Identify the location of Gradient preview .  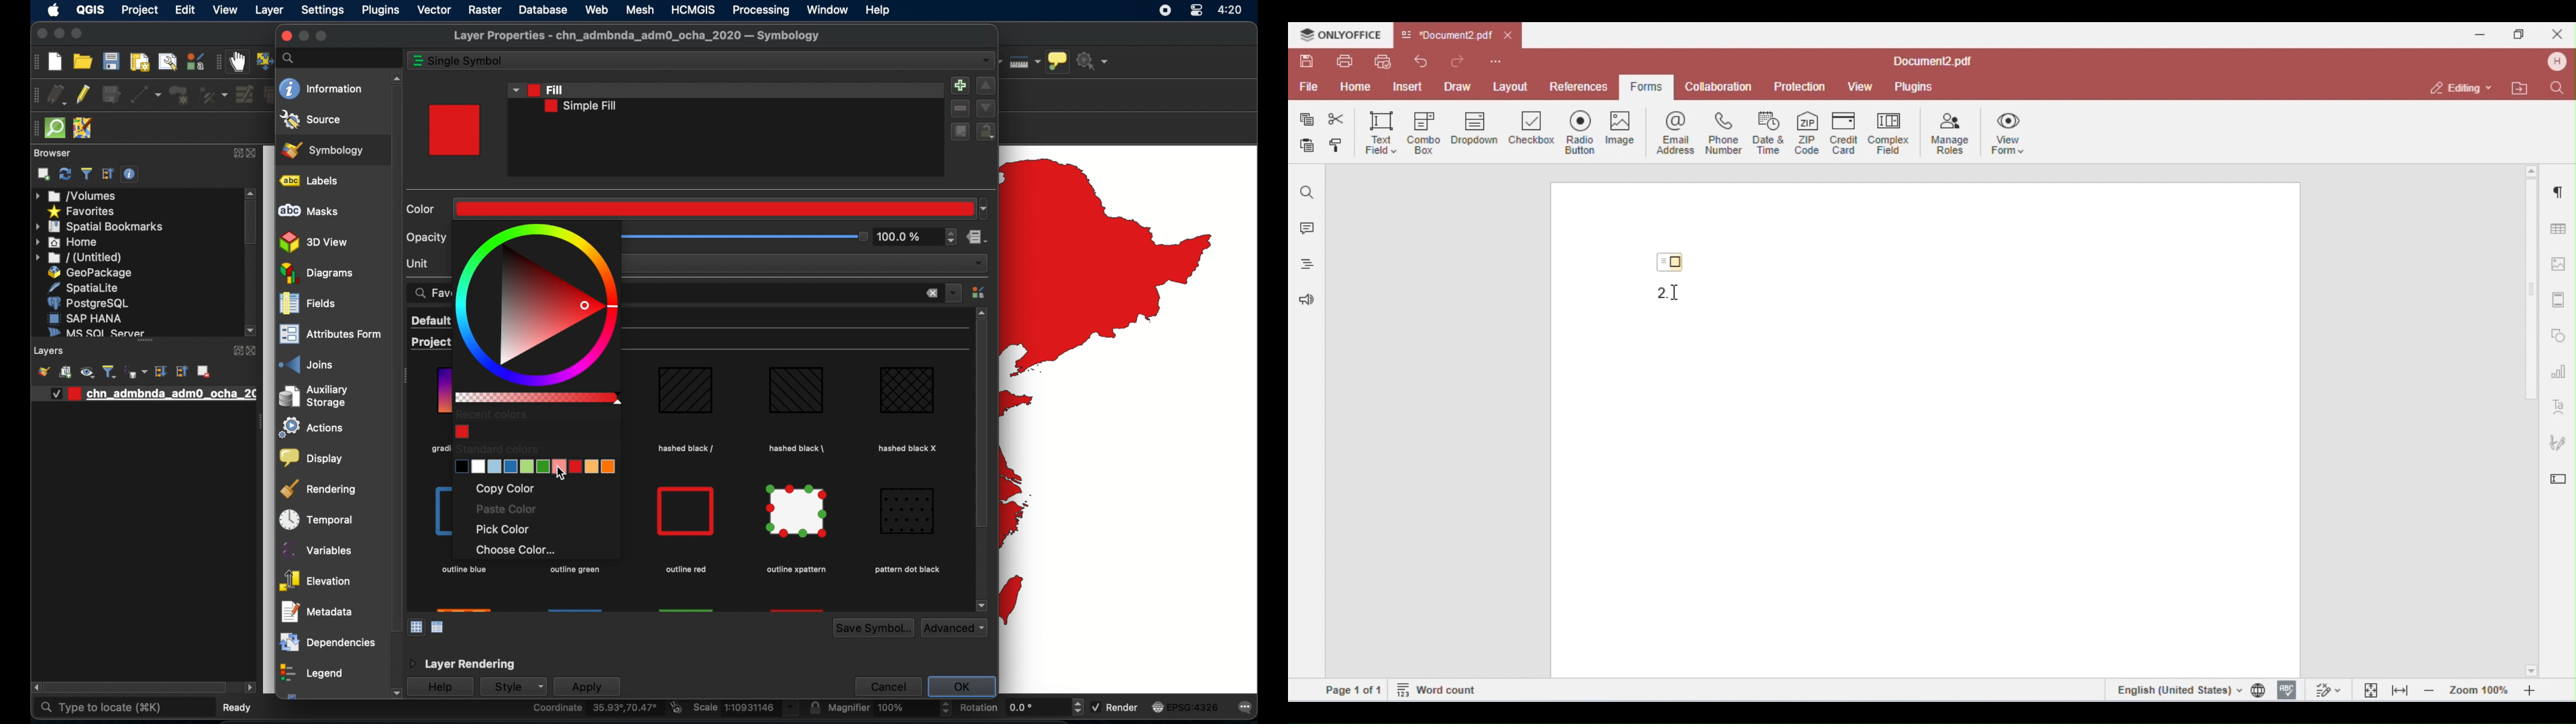
(686, 511).